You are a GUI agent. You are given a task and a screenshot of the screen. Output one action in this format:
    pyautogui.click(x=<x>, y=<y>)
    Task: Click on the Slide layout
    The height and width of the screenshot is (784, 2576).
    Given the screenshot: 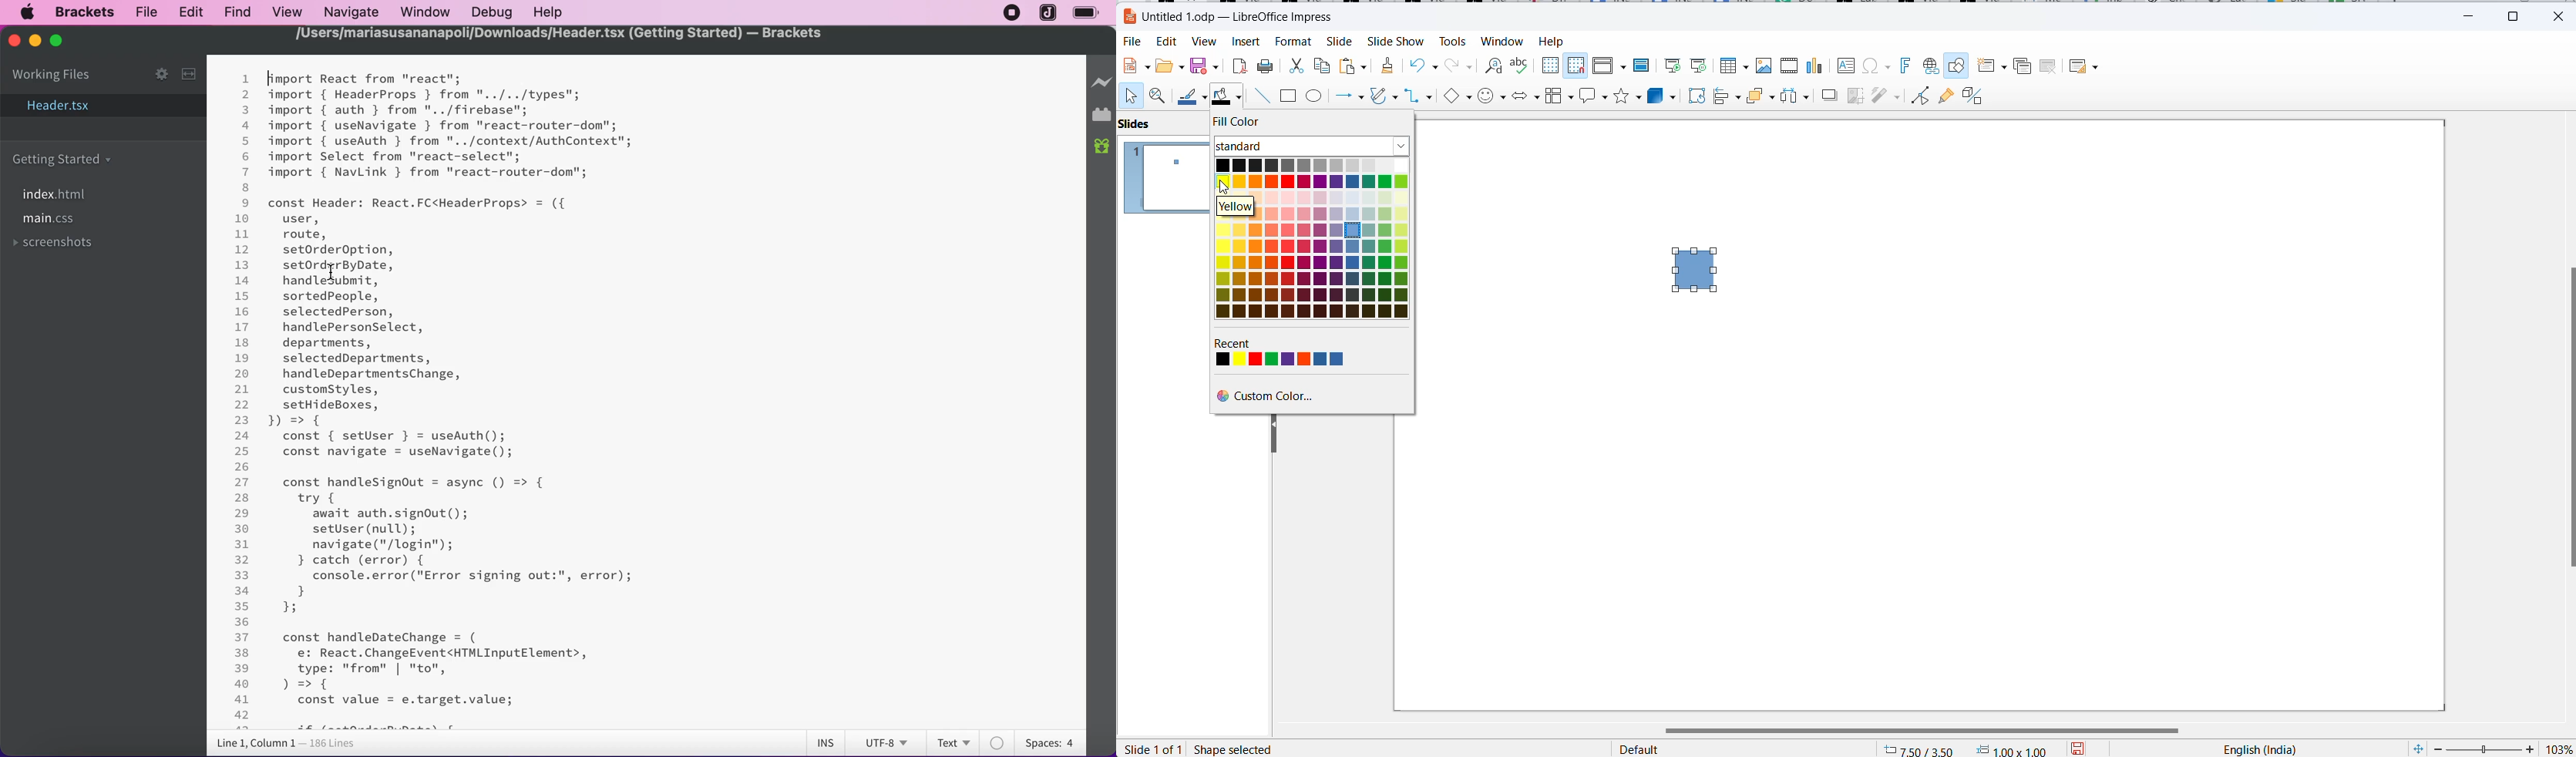 What is the action you would take?
    pyautogui.click(x=2087, y=66)
    